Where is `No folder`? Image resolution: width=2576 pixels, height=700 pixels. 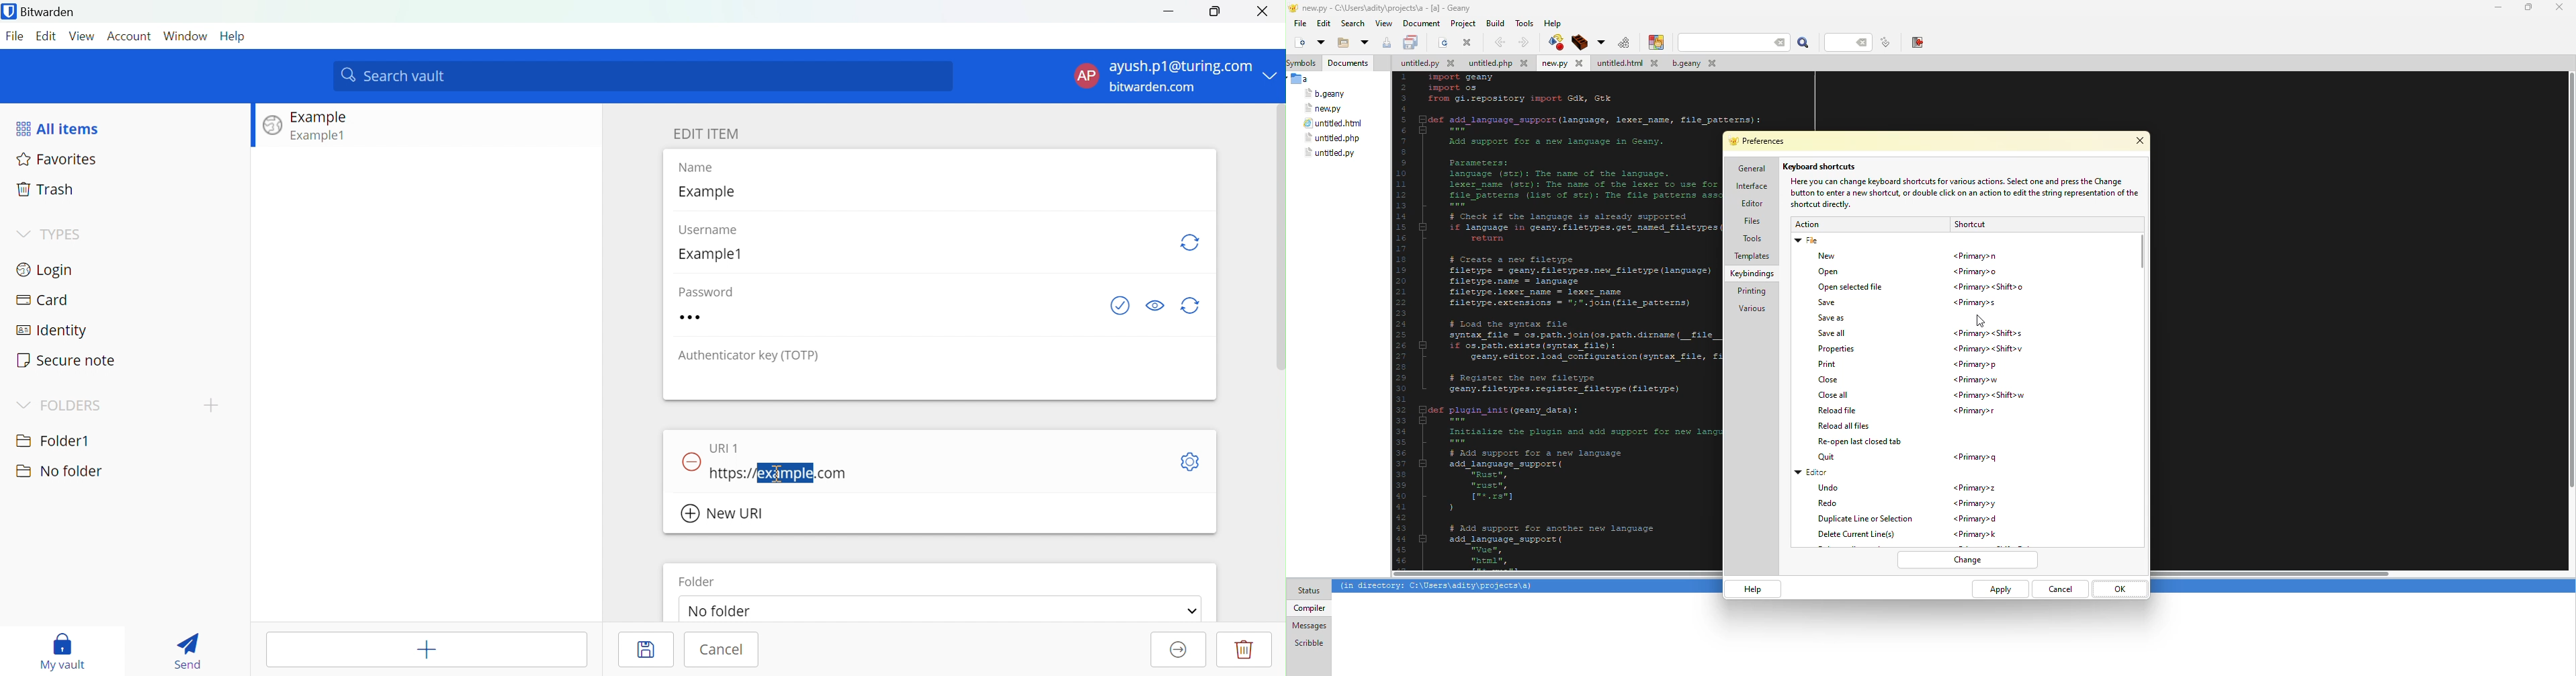
No folder is located at coordinates (726, 612).